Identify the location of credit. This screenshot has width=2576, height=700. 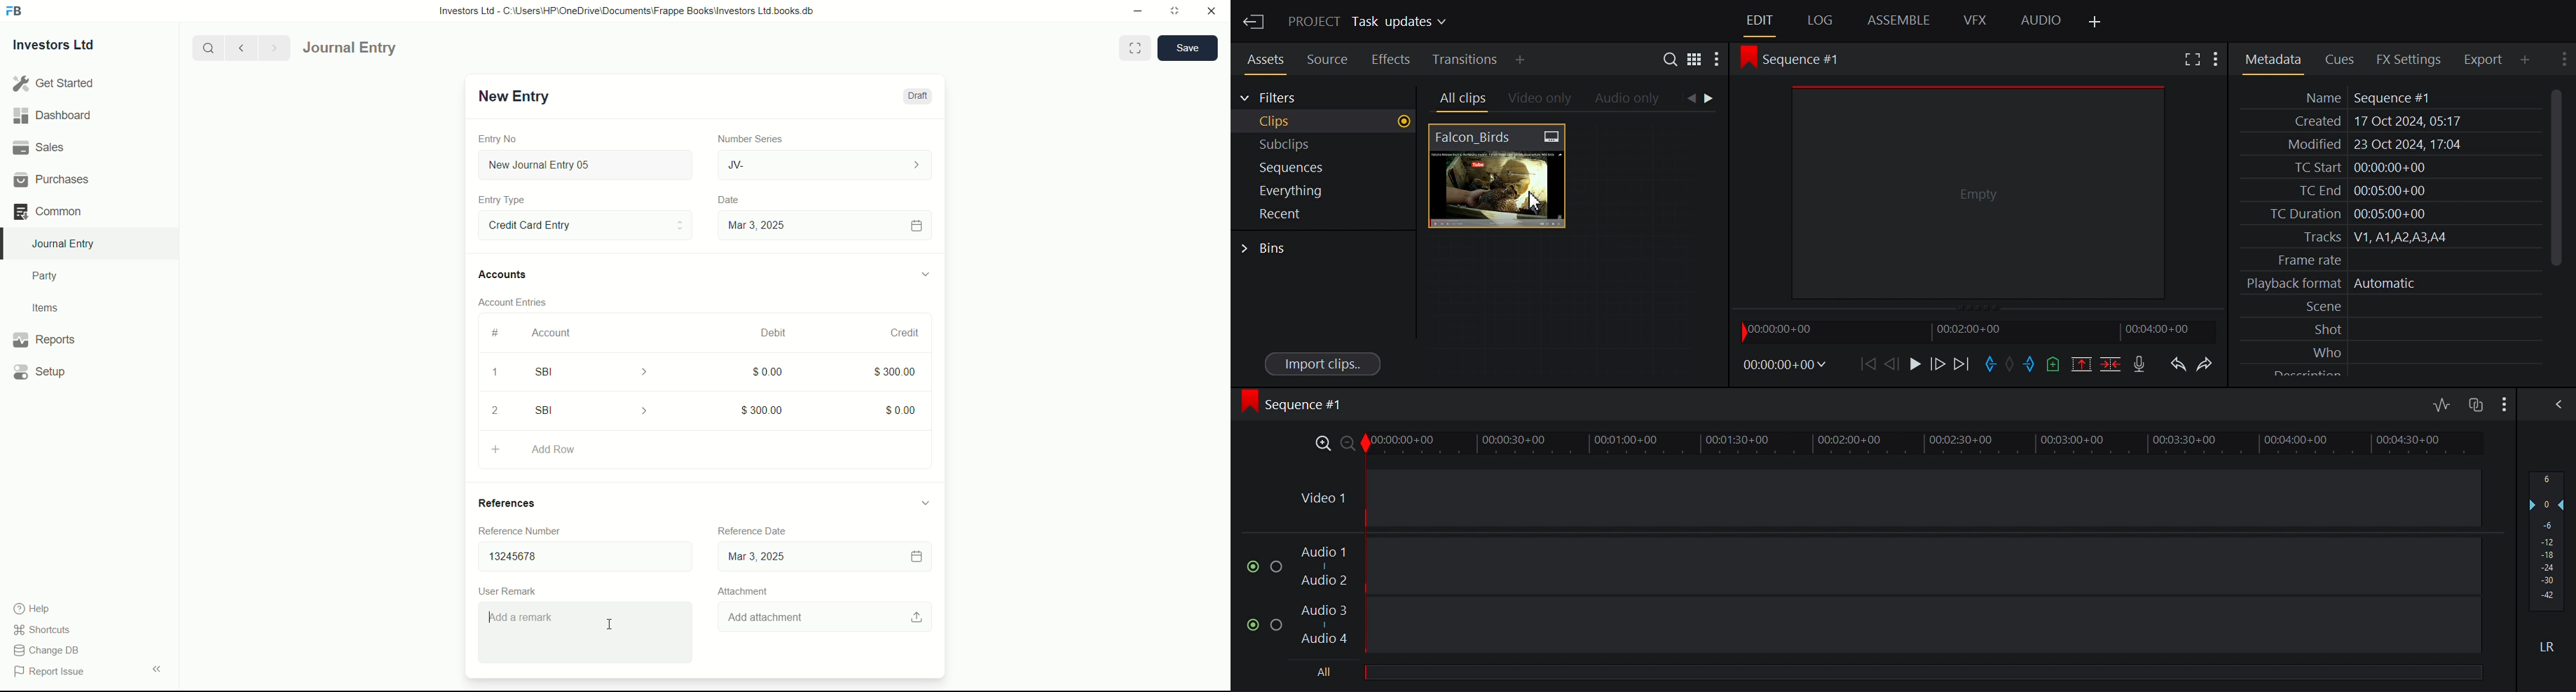
(906, 333).